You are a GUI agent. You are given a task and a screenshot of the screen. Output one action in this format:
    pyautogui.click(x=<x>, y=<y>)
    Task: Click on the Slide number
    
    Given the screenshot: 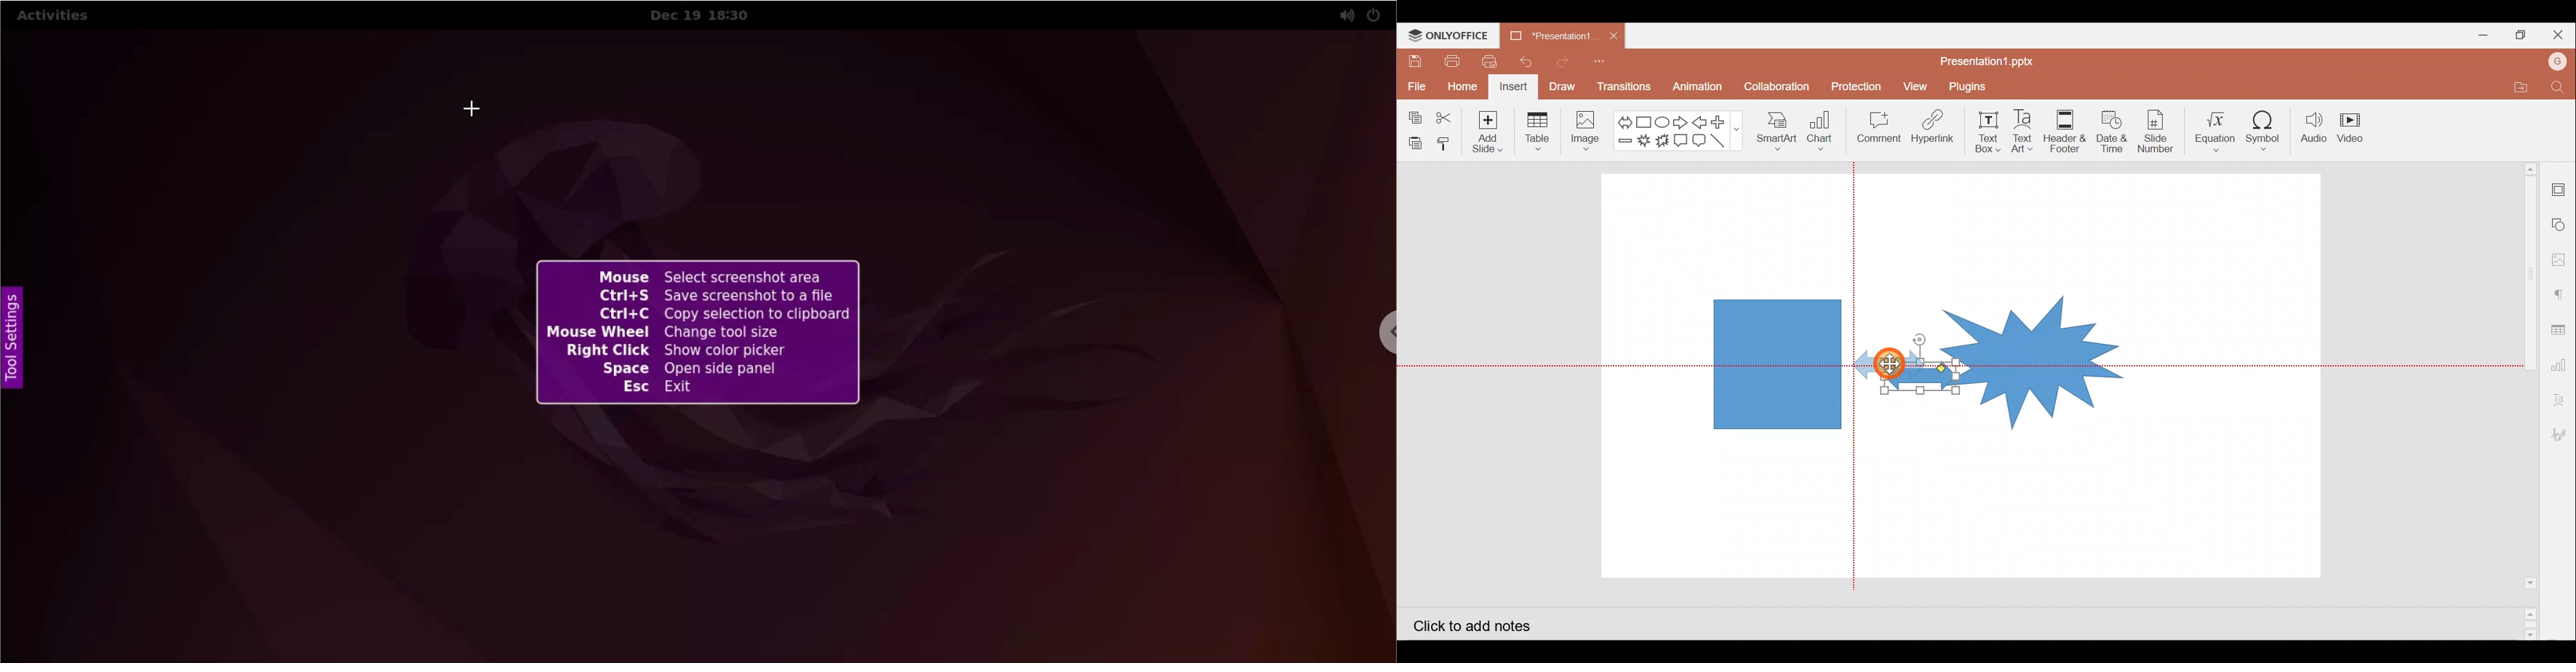 What is the action you would take?
    pyautogui.click(x=2157, y=130)
    